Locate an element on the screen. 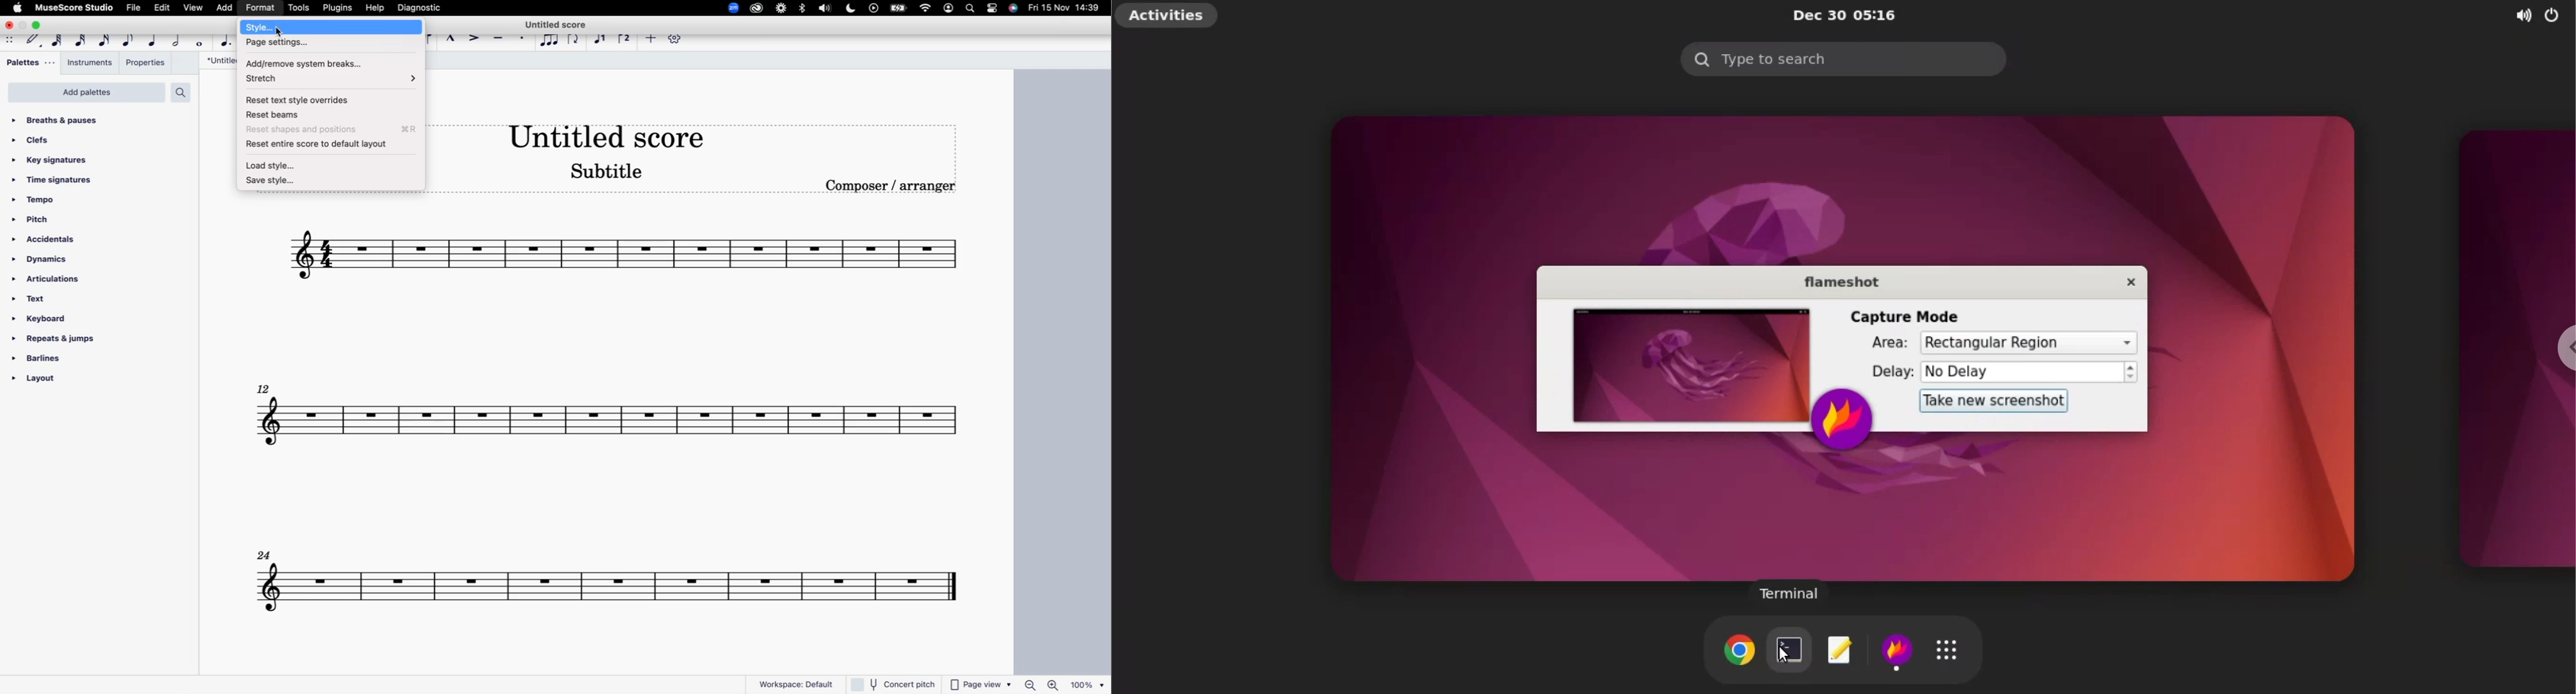  tools is located at coordinates (298, 8).